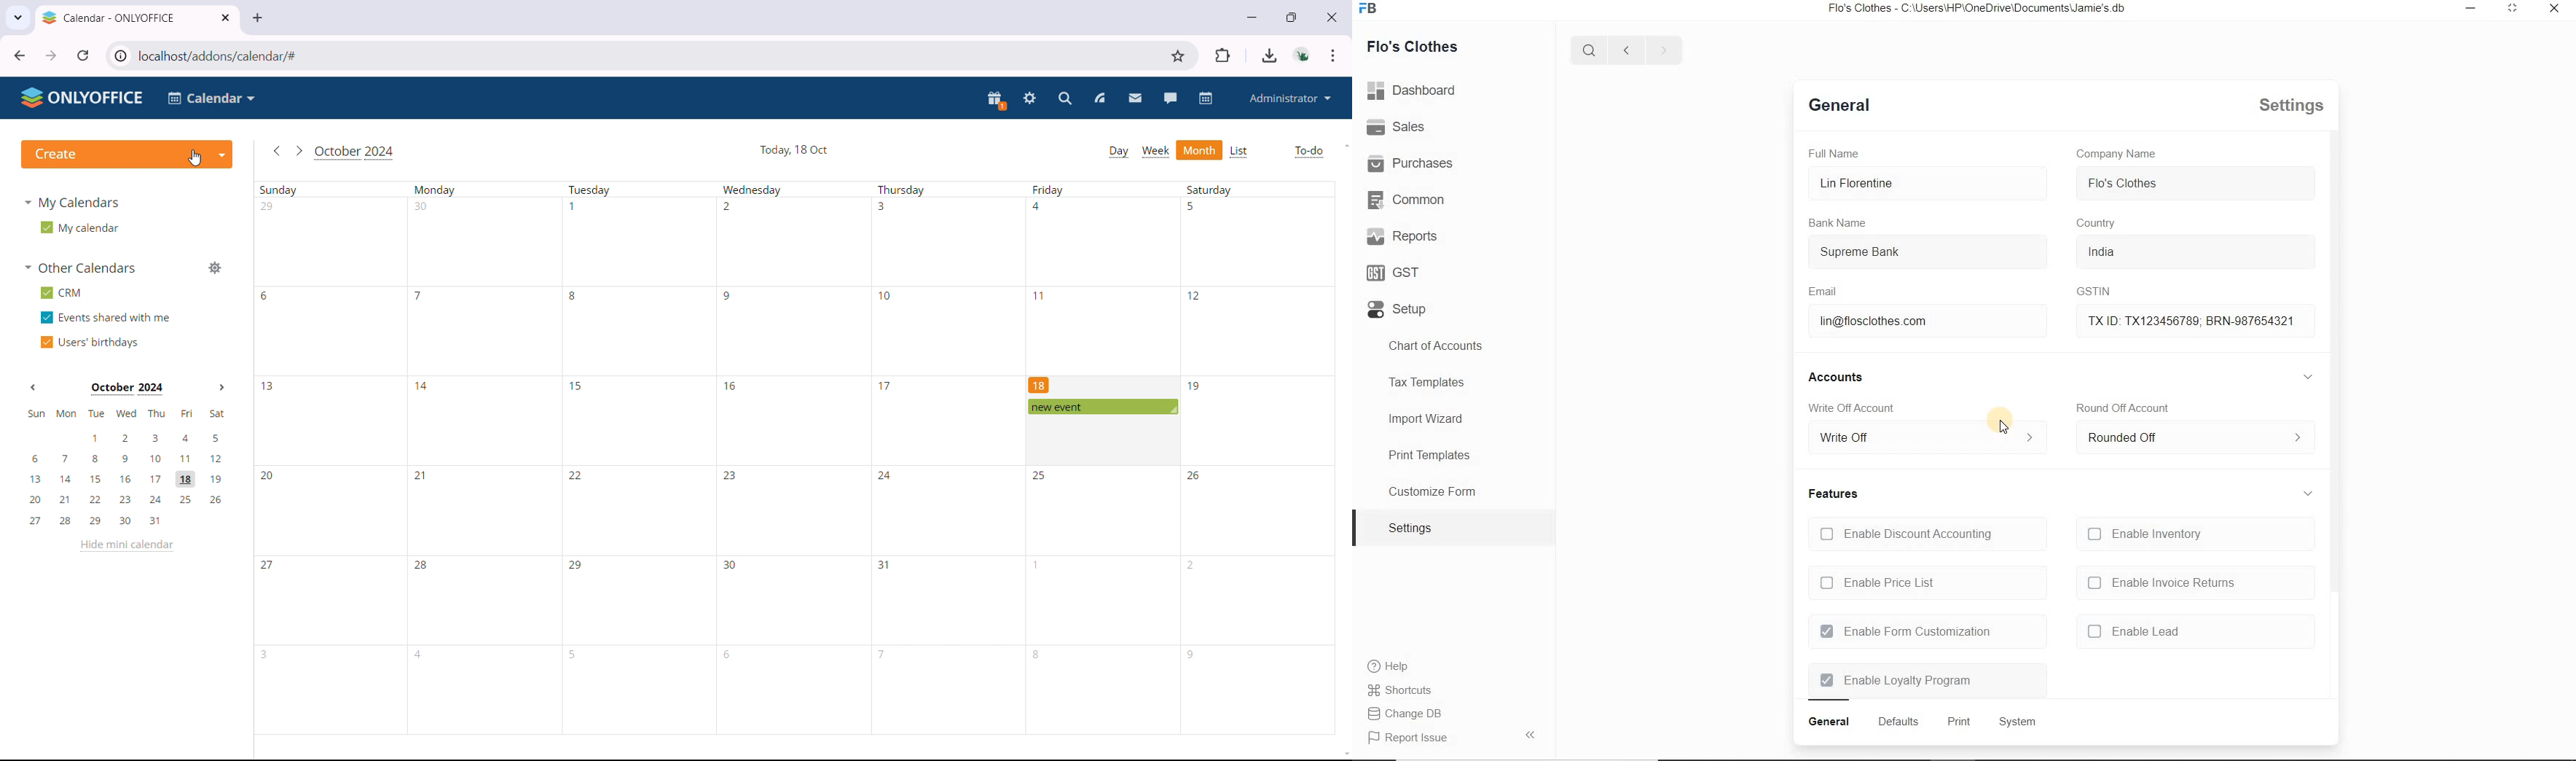  Describe the element at coordinates (221, 388) in the screenshot. I see `Next month` at that location.